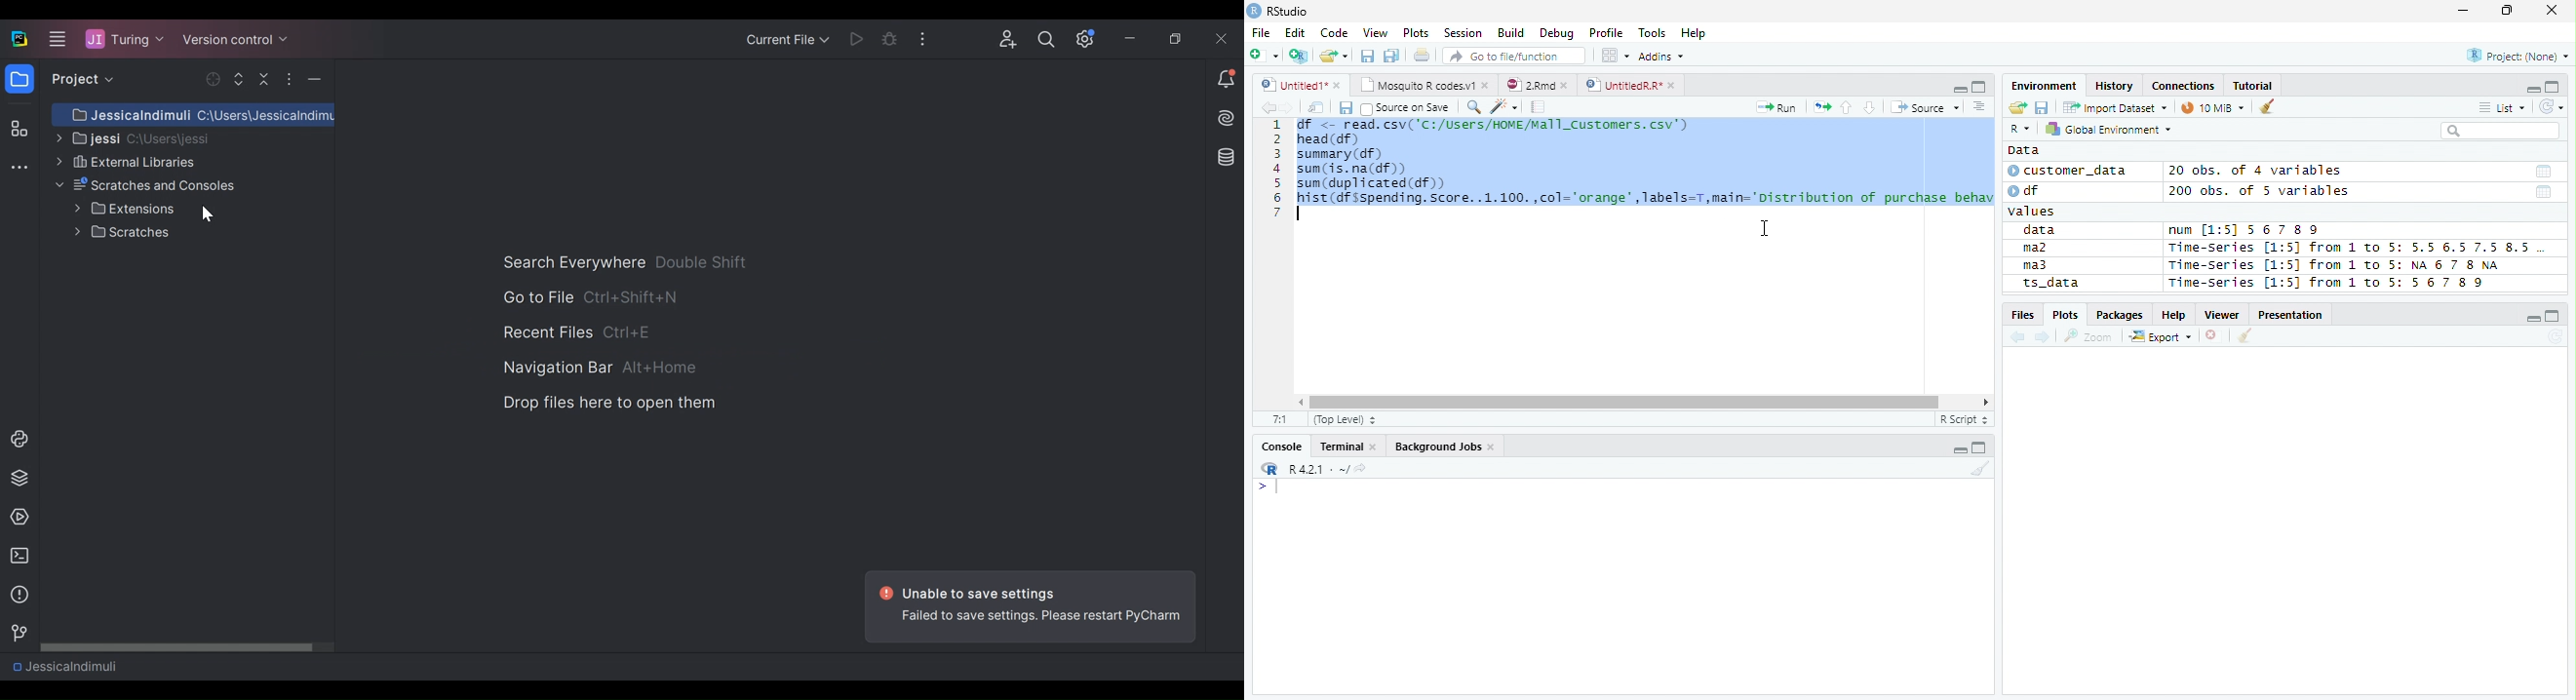 This screenshot has width=2576, height=700. What do you see at coordinates (2022, 315) in the screenshot?
I see `Files` at bounding box center [2022, 315].